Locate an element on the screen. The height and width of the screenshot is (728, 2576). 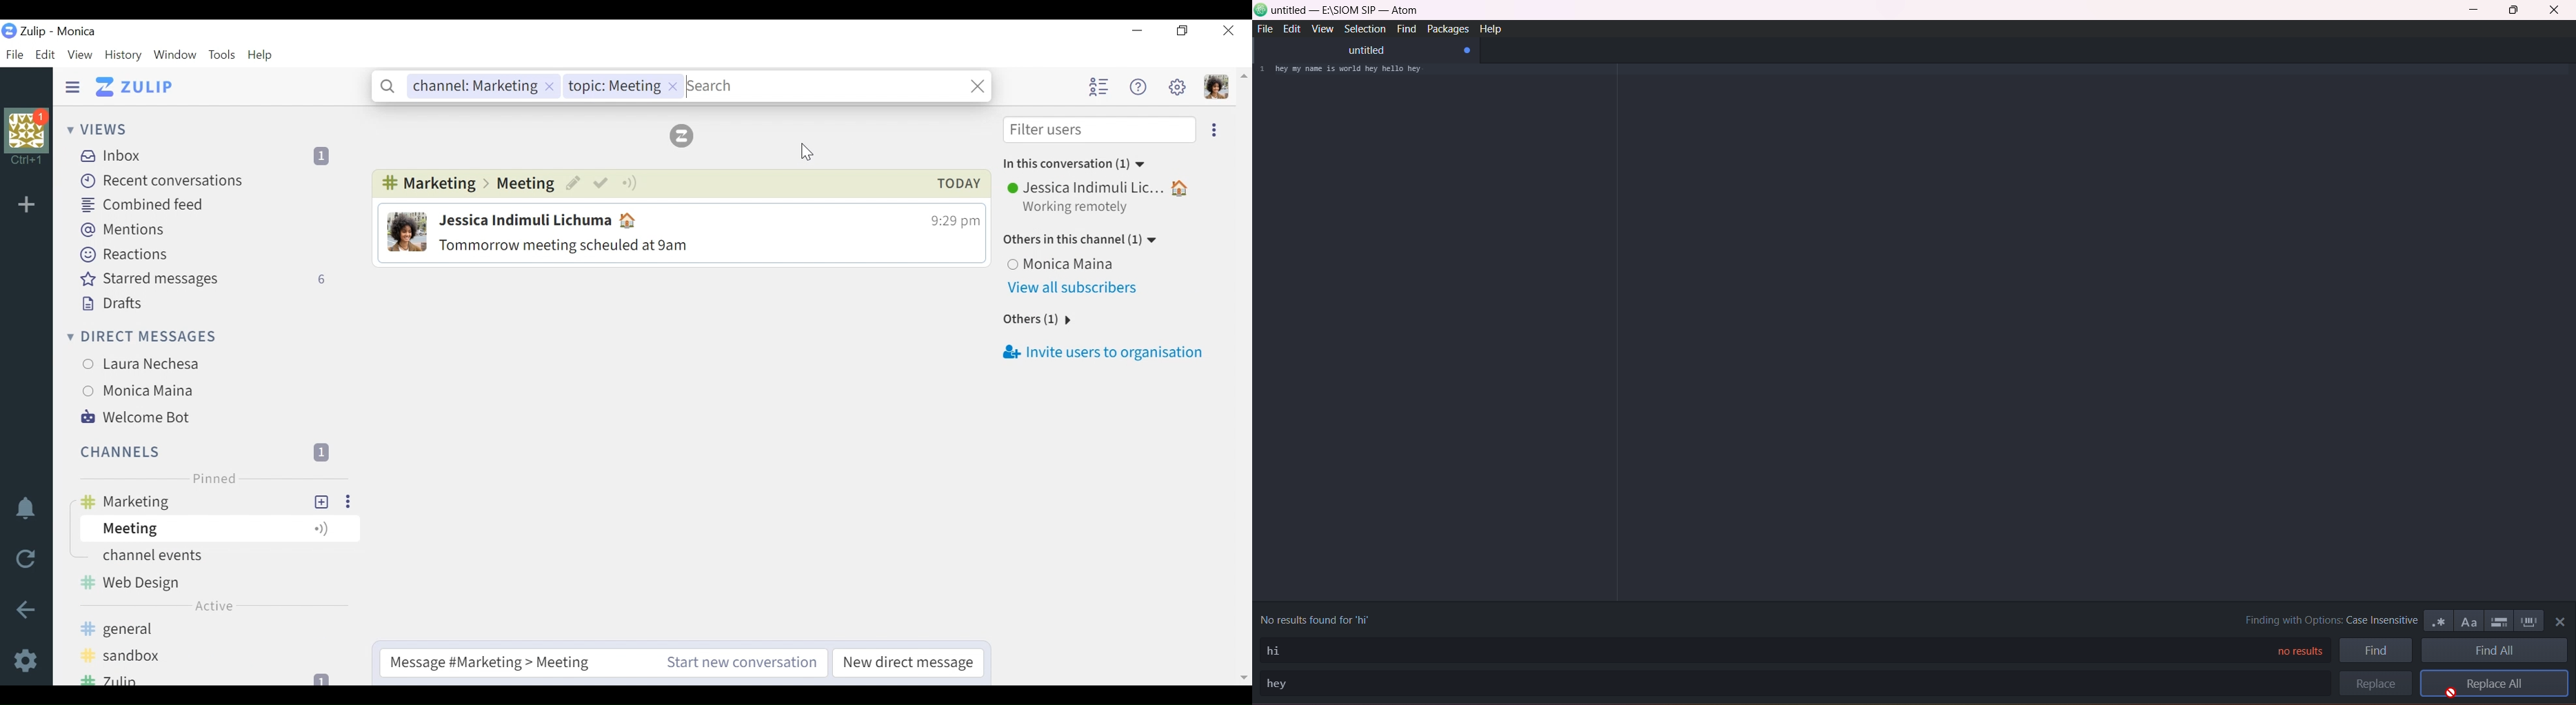
Combined feed is located at coordinates (146, 205).